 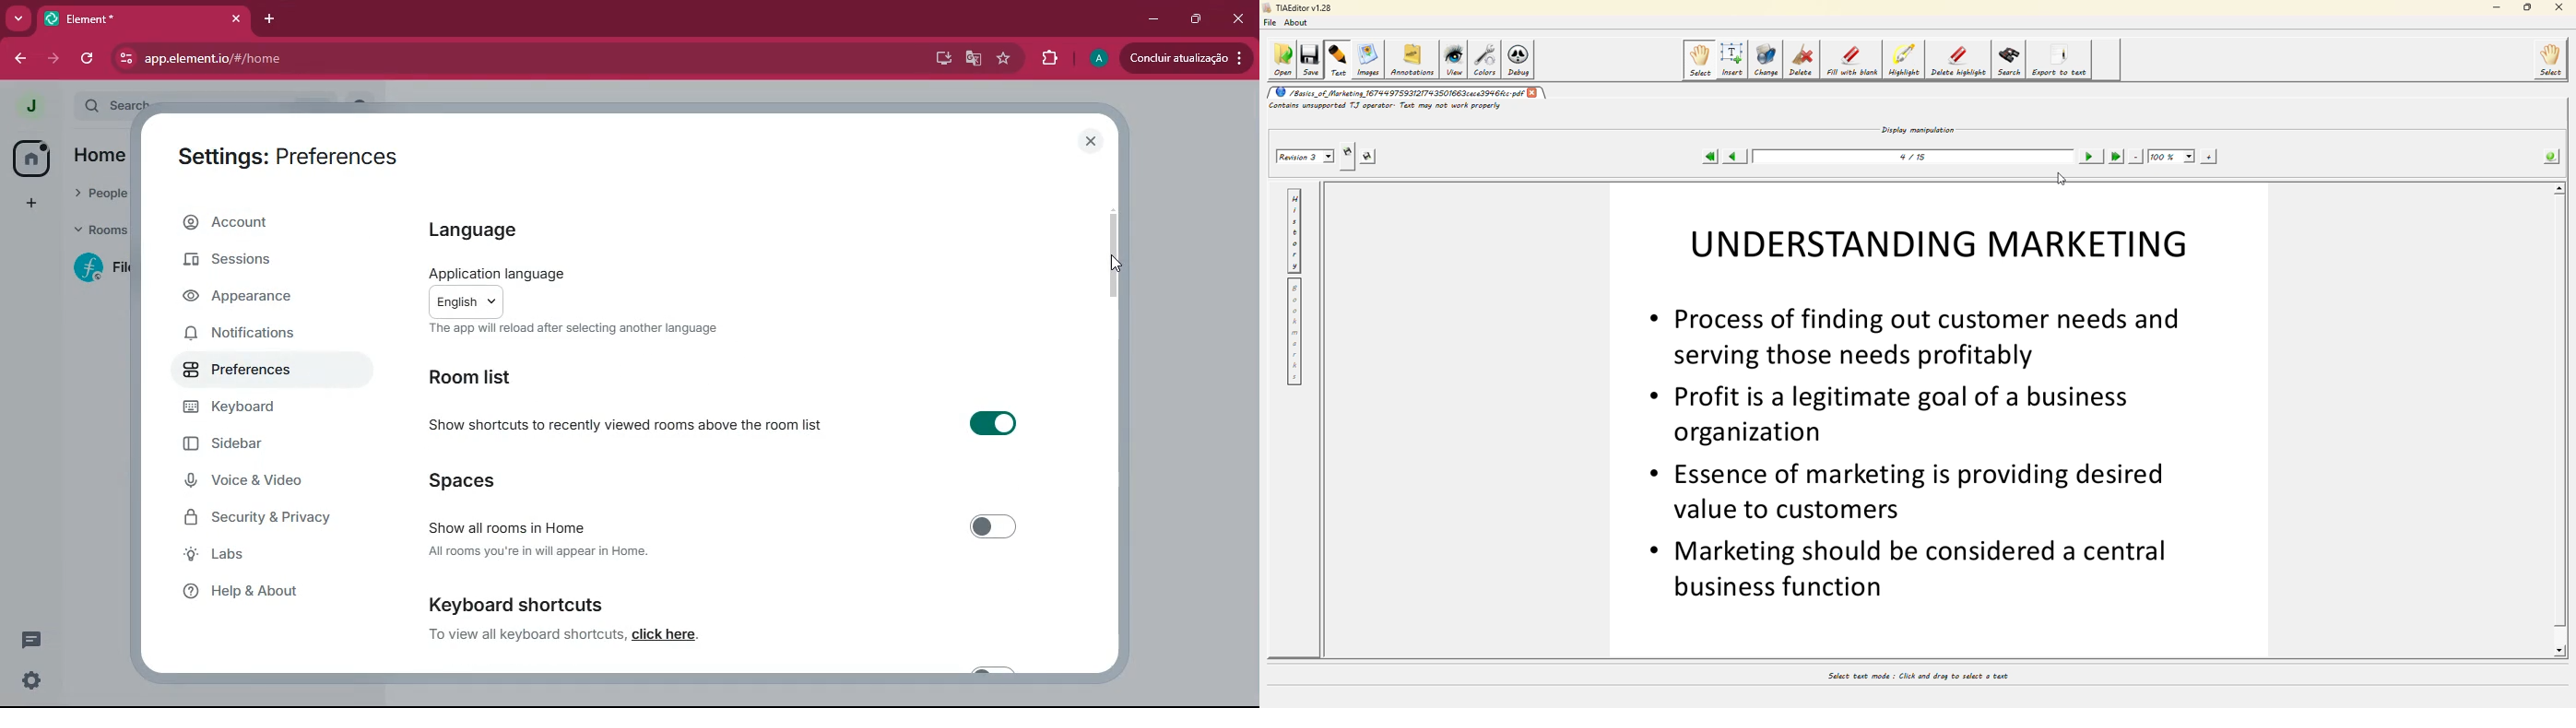 I want to click on security, so click(x=269, y=519).